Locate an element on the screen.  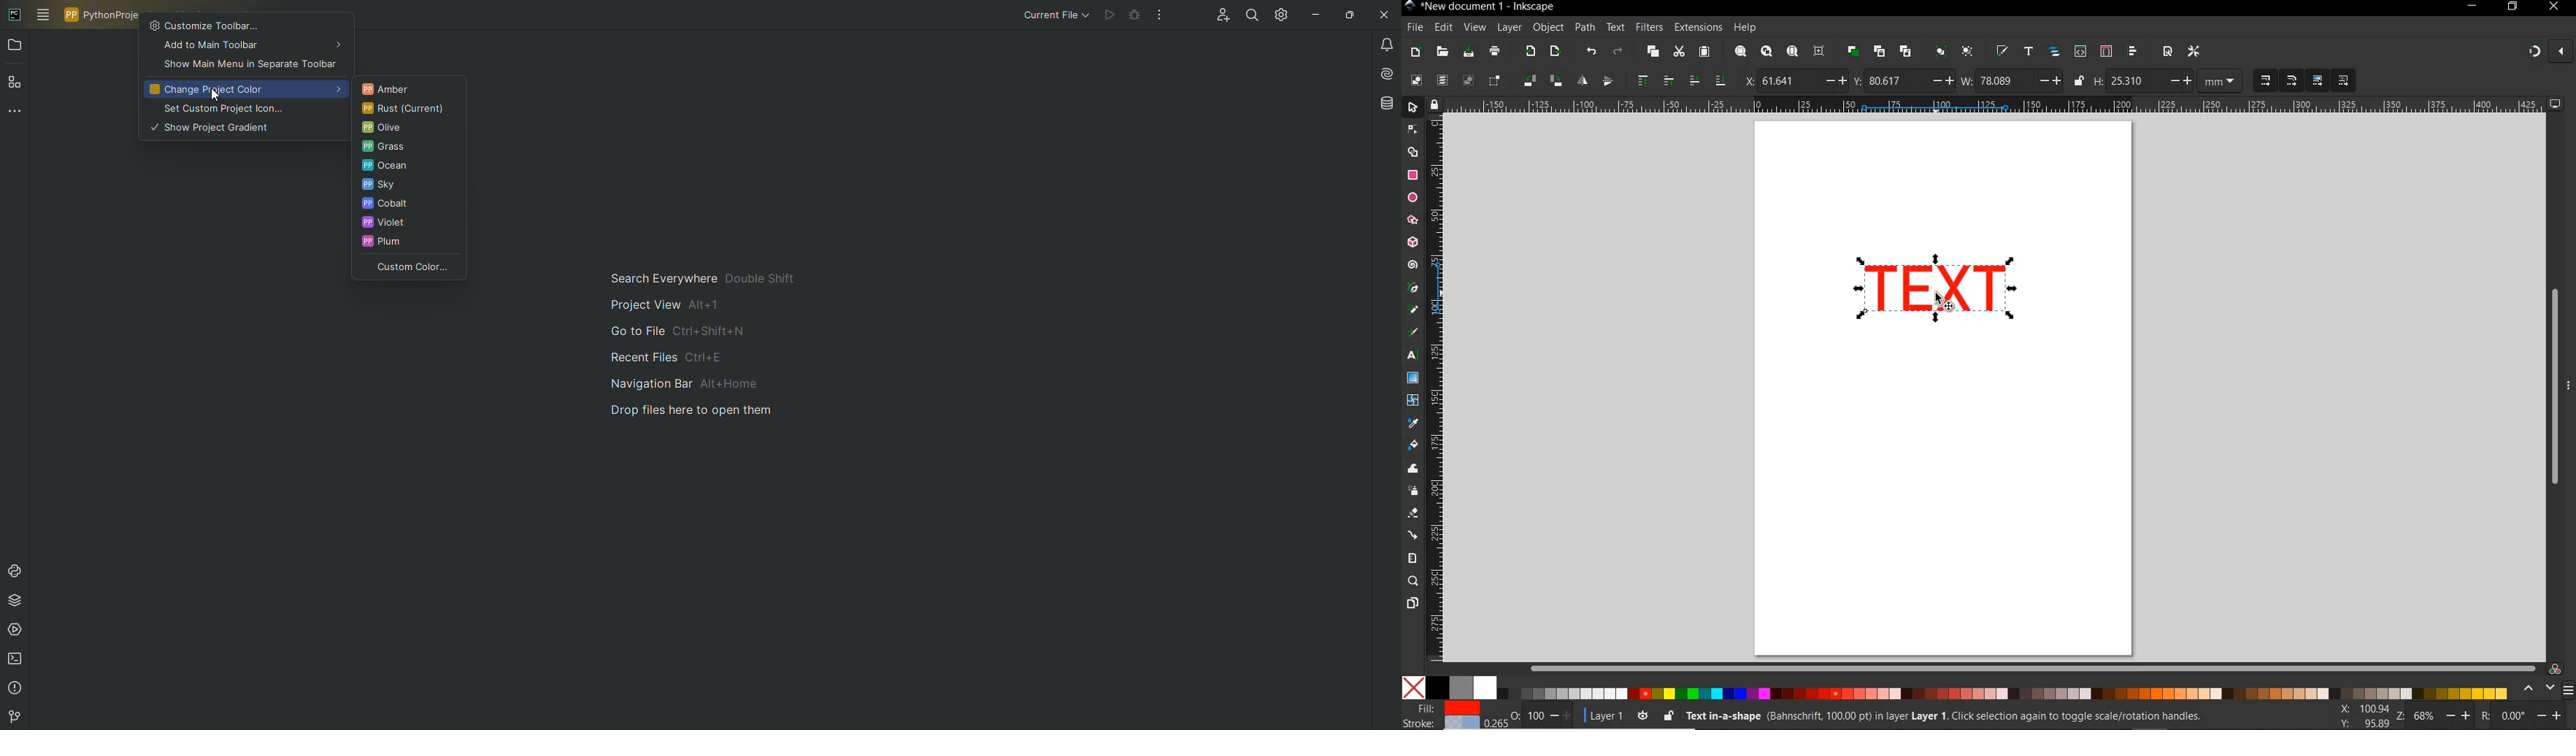
filters is located at coordinates (1649, 27).